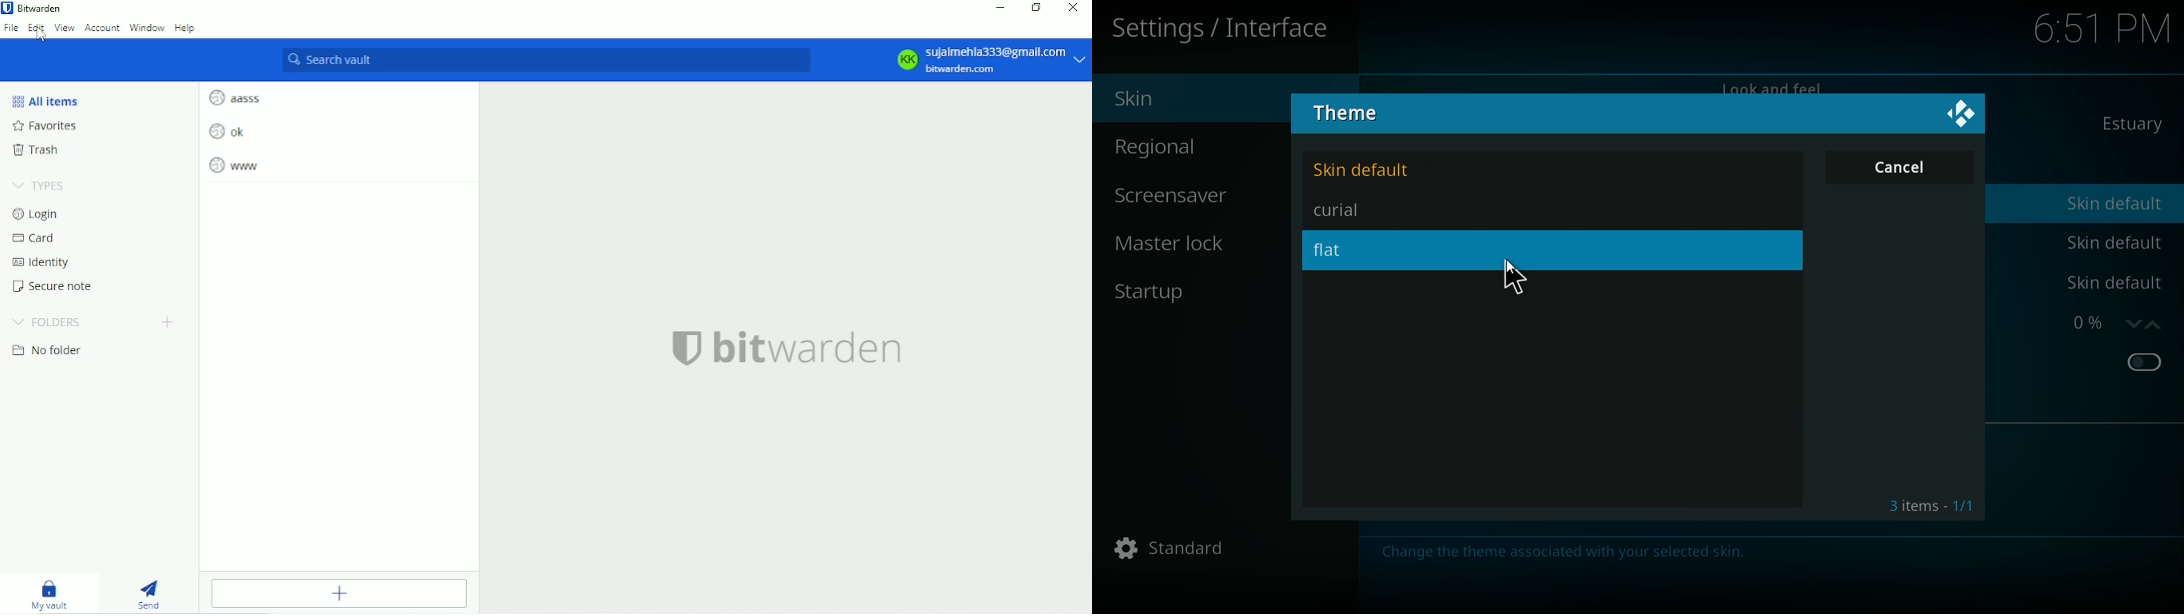 This screenshot has width=2184, height=616. What do you see at coordinates (2127, 124) in the screenshot?
I see `estuary` at bounding box center [2127, 124].